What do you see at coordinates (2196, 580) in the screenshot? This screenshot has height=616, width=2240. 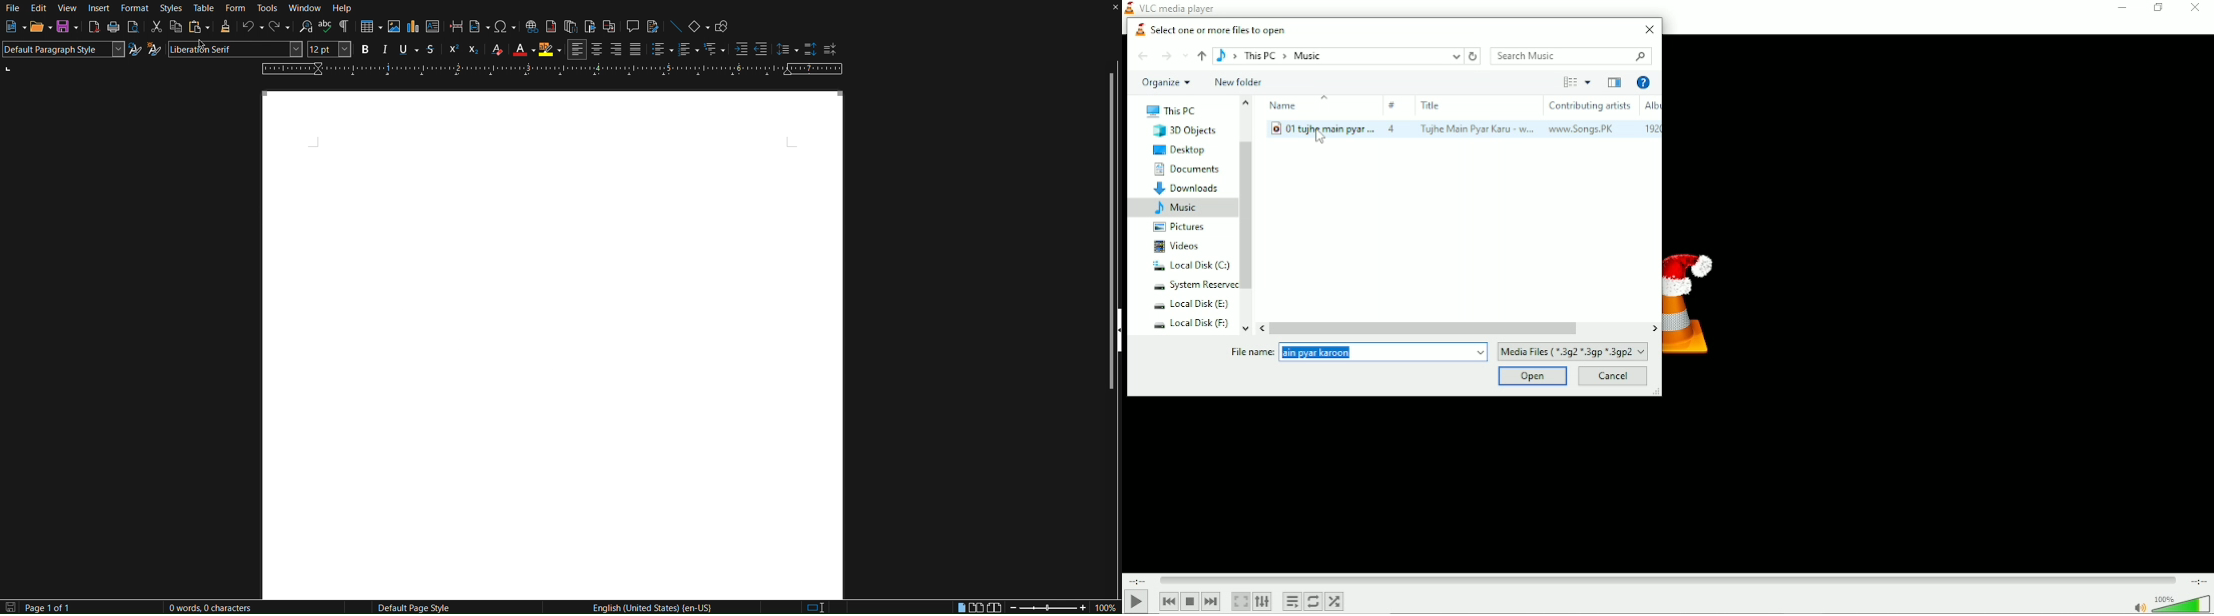 I see `Total duration` at bounding box center [2196, 580].